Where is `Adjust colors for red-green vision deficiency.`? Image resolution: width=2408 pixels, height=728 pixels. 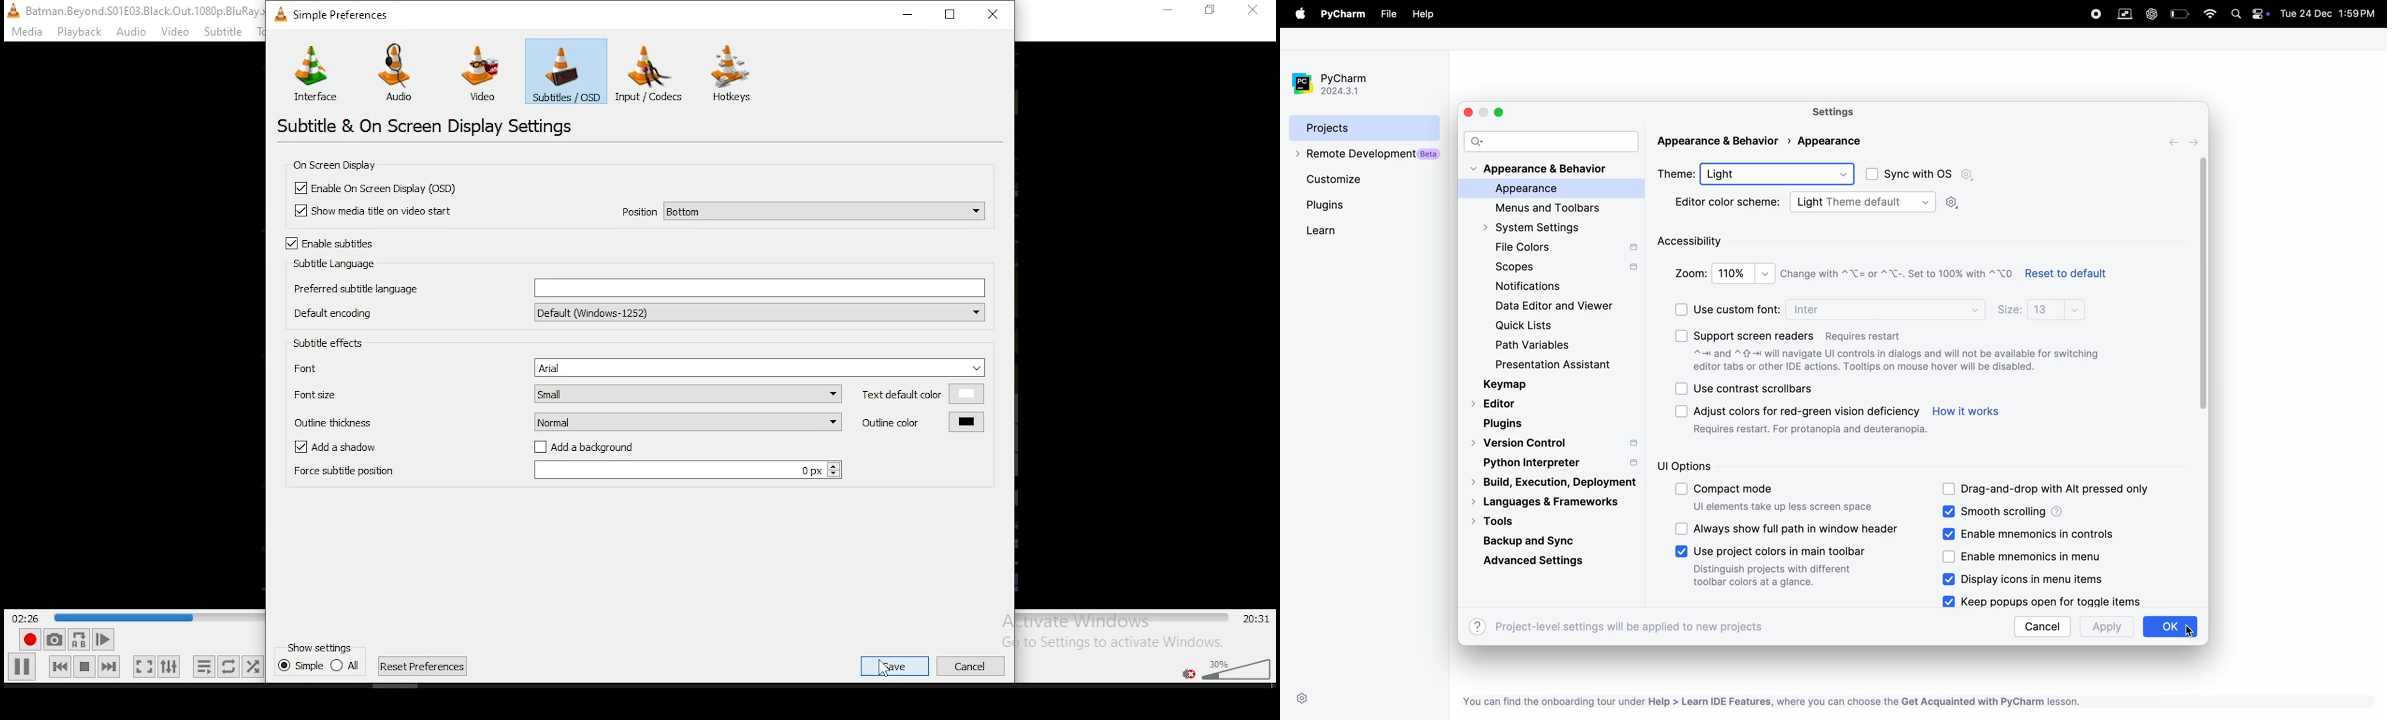
Adjust colors for red-green vision deficiency. is located at coordinates (1810, 409).